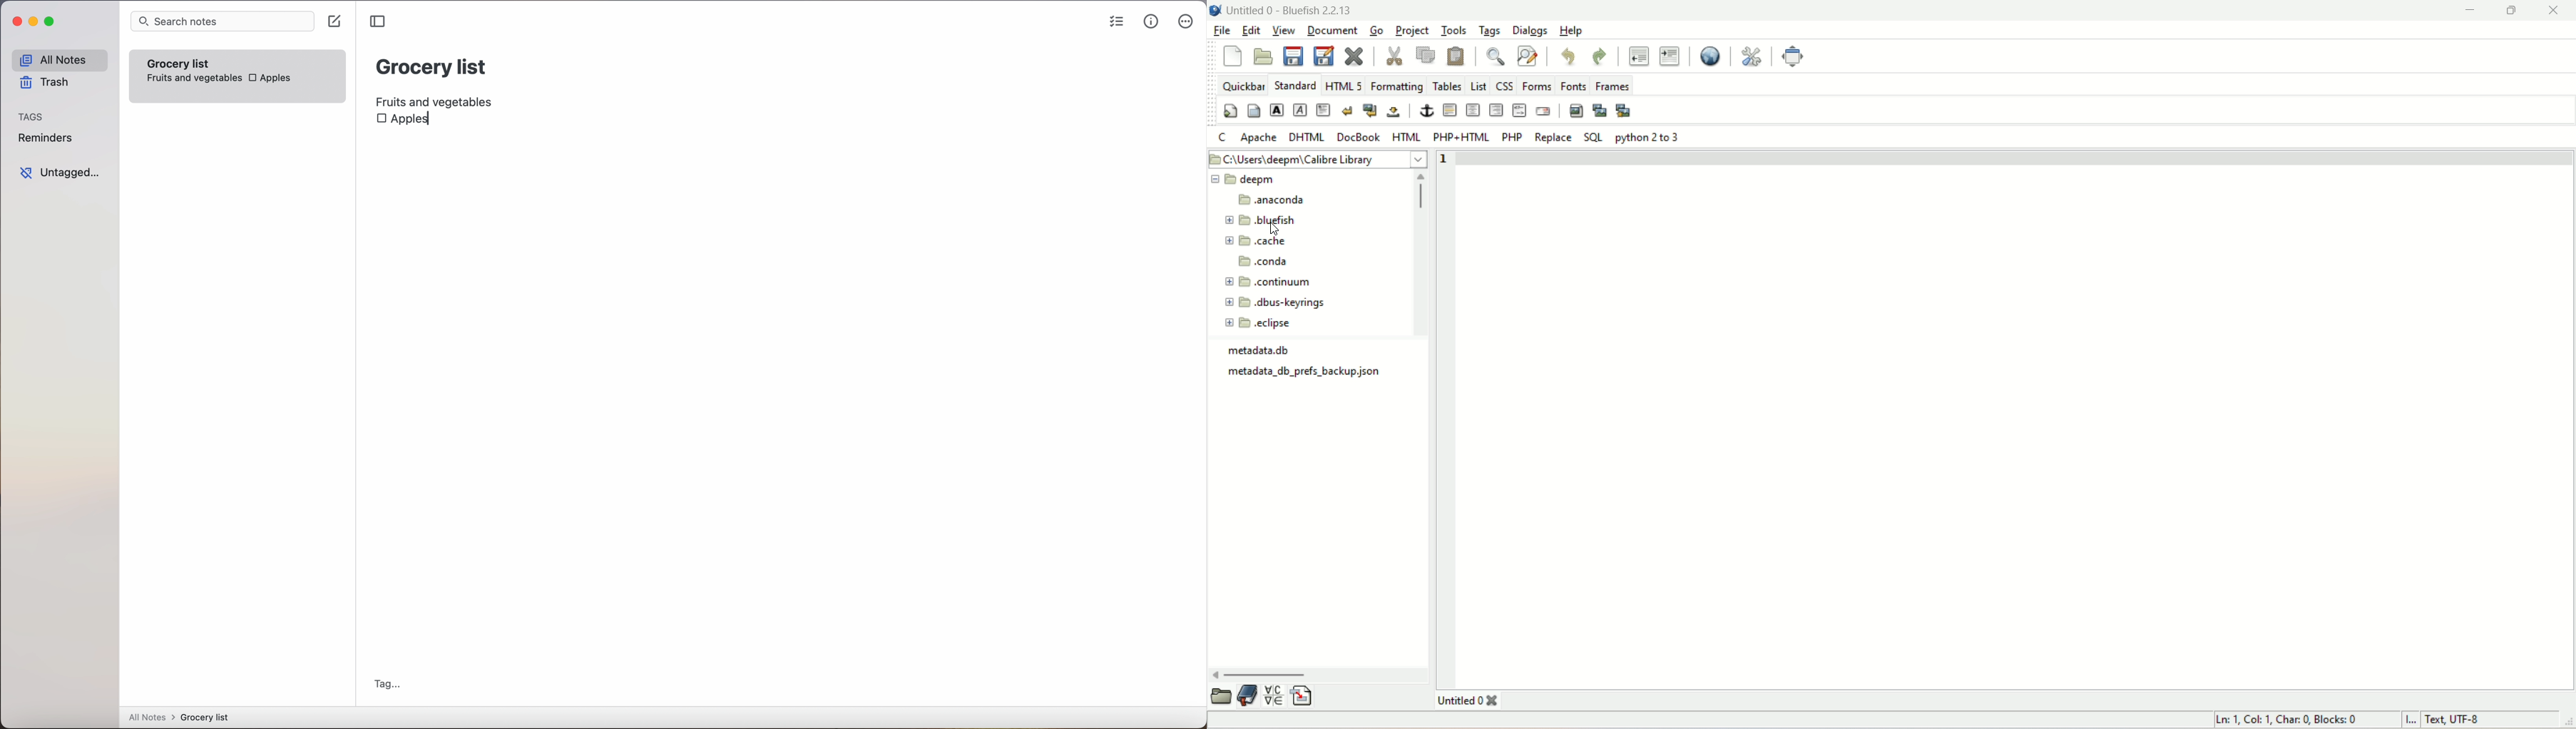 Image resolution: width=2576 pixels, height=756 pixels. I want to click on dialogs, so click(1529, 32).